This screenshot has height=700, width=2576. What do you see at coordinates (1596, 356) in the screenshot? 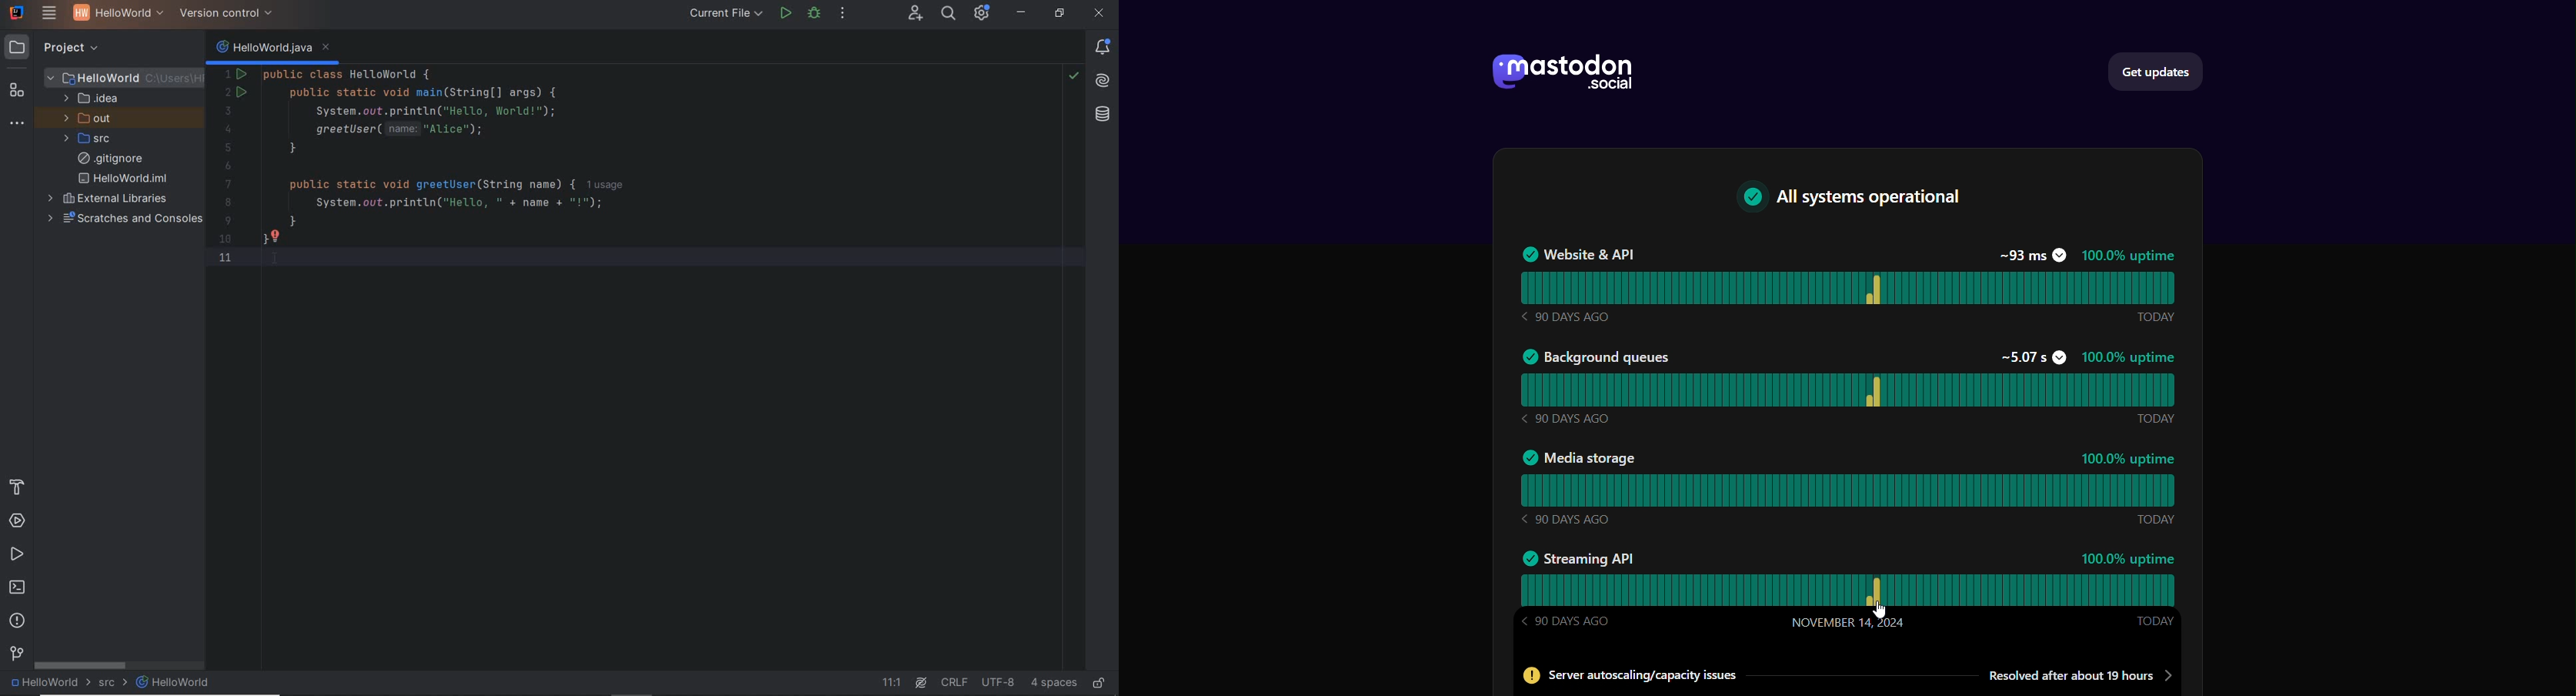
I see `Bg queue info` at bounding box center [1596, 356].